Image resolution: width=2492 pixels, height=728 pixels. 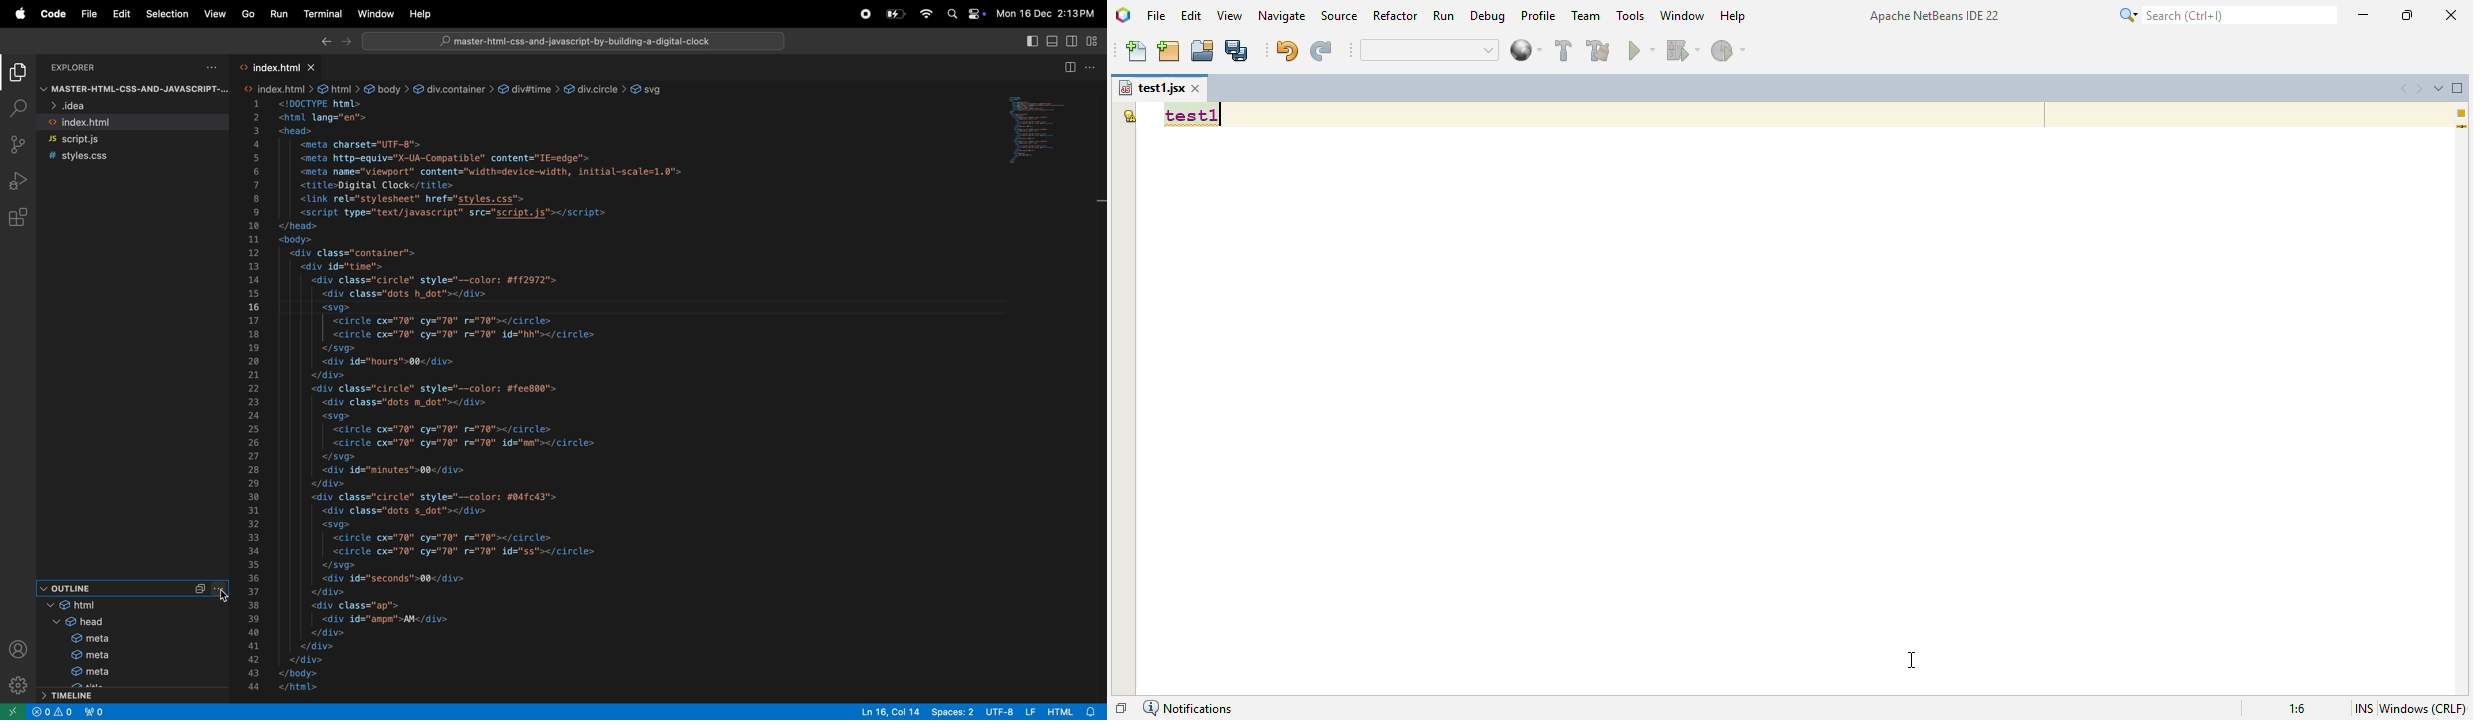 I want to click on terminal, so click(x=323, y=17).